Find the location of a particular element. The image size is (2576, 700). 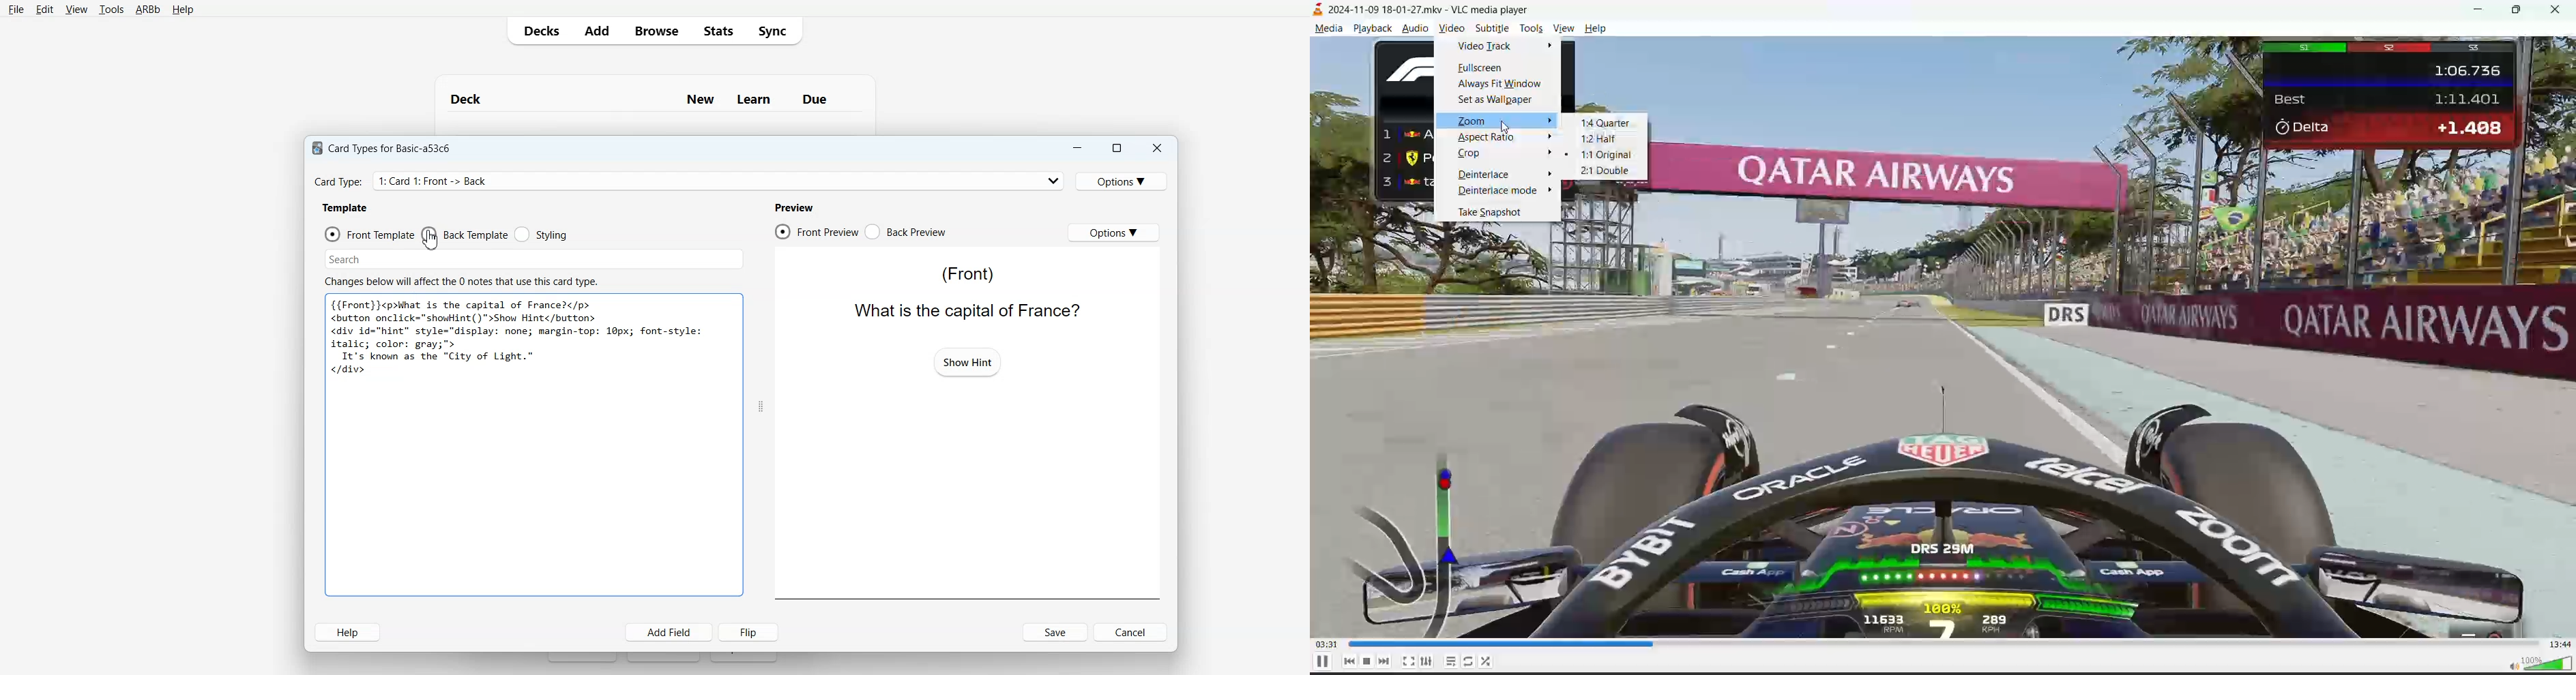

deinterlace is located at coordinates (1485, 173).